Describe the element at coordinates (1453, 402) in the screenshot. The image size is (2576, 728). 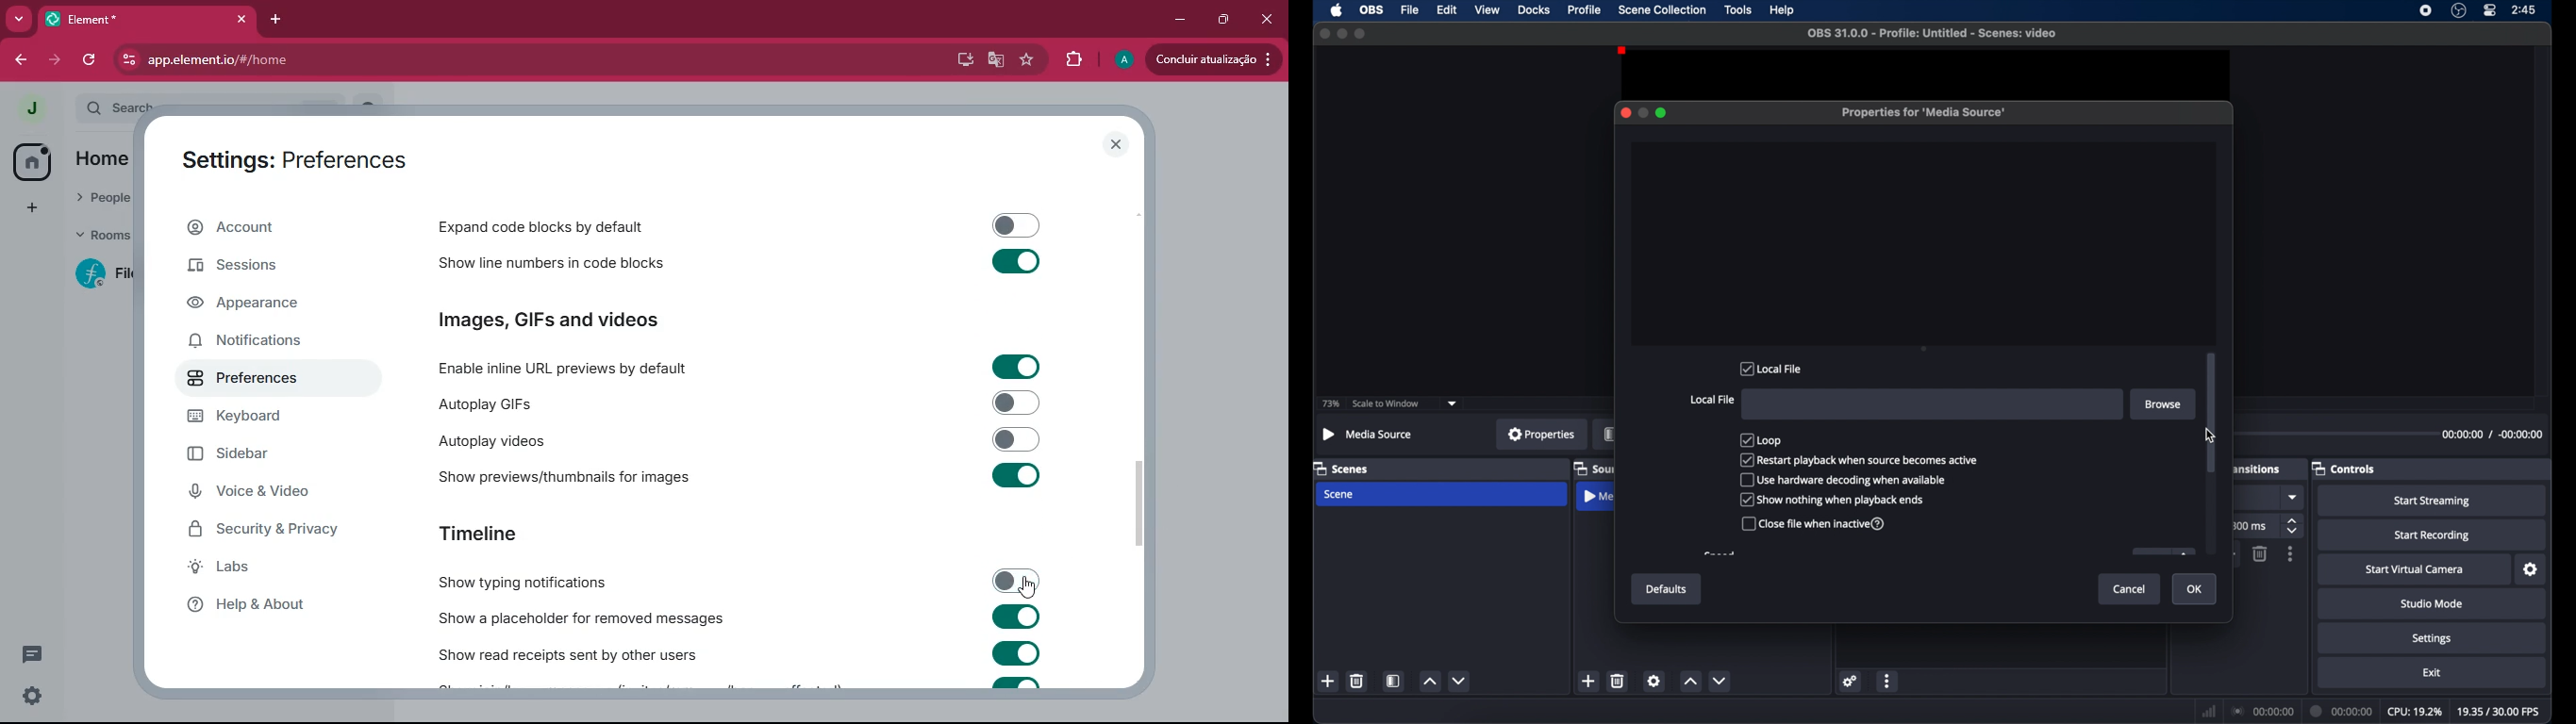
I see `dropdown` at that location.